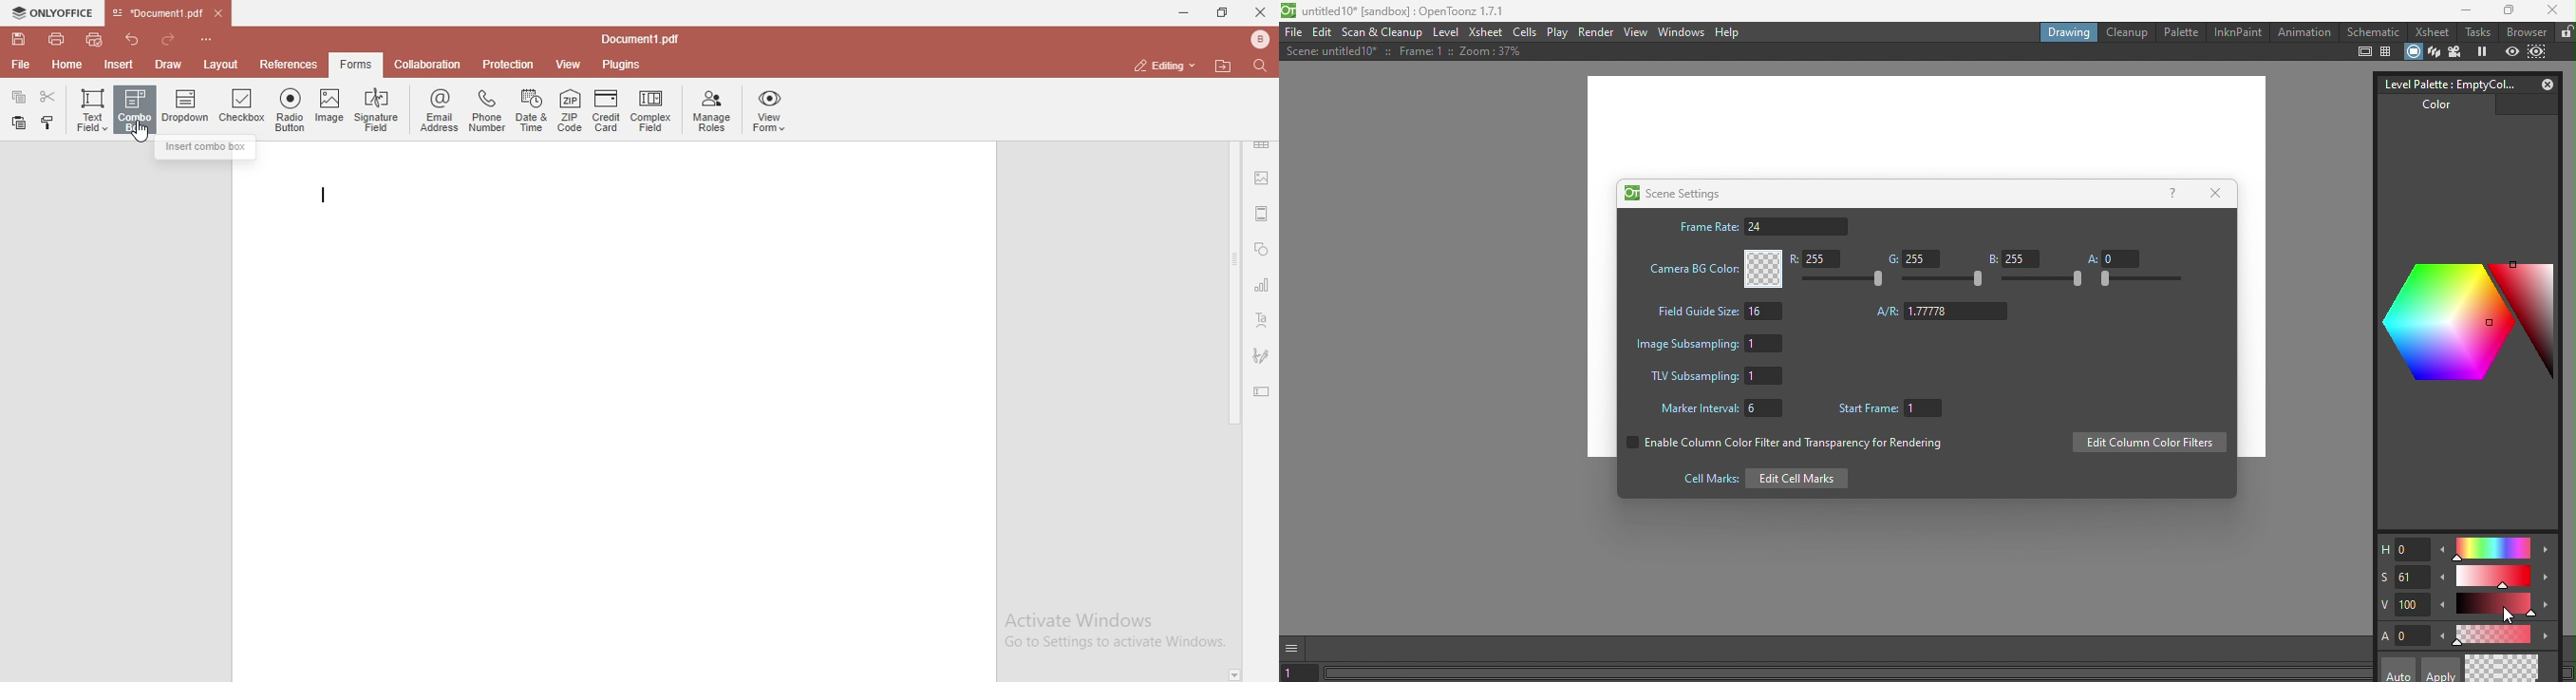 The image size is (2576, 700). What do you see at coordinates (1713, 342) in the screenshot?
I see `Image subsampling` at bounding box center [1713, 342].